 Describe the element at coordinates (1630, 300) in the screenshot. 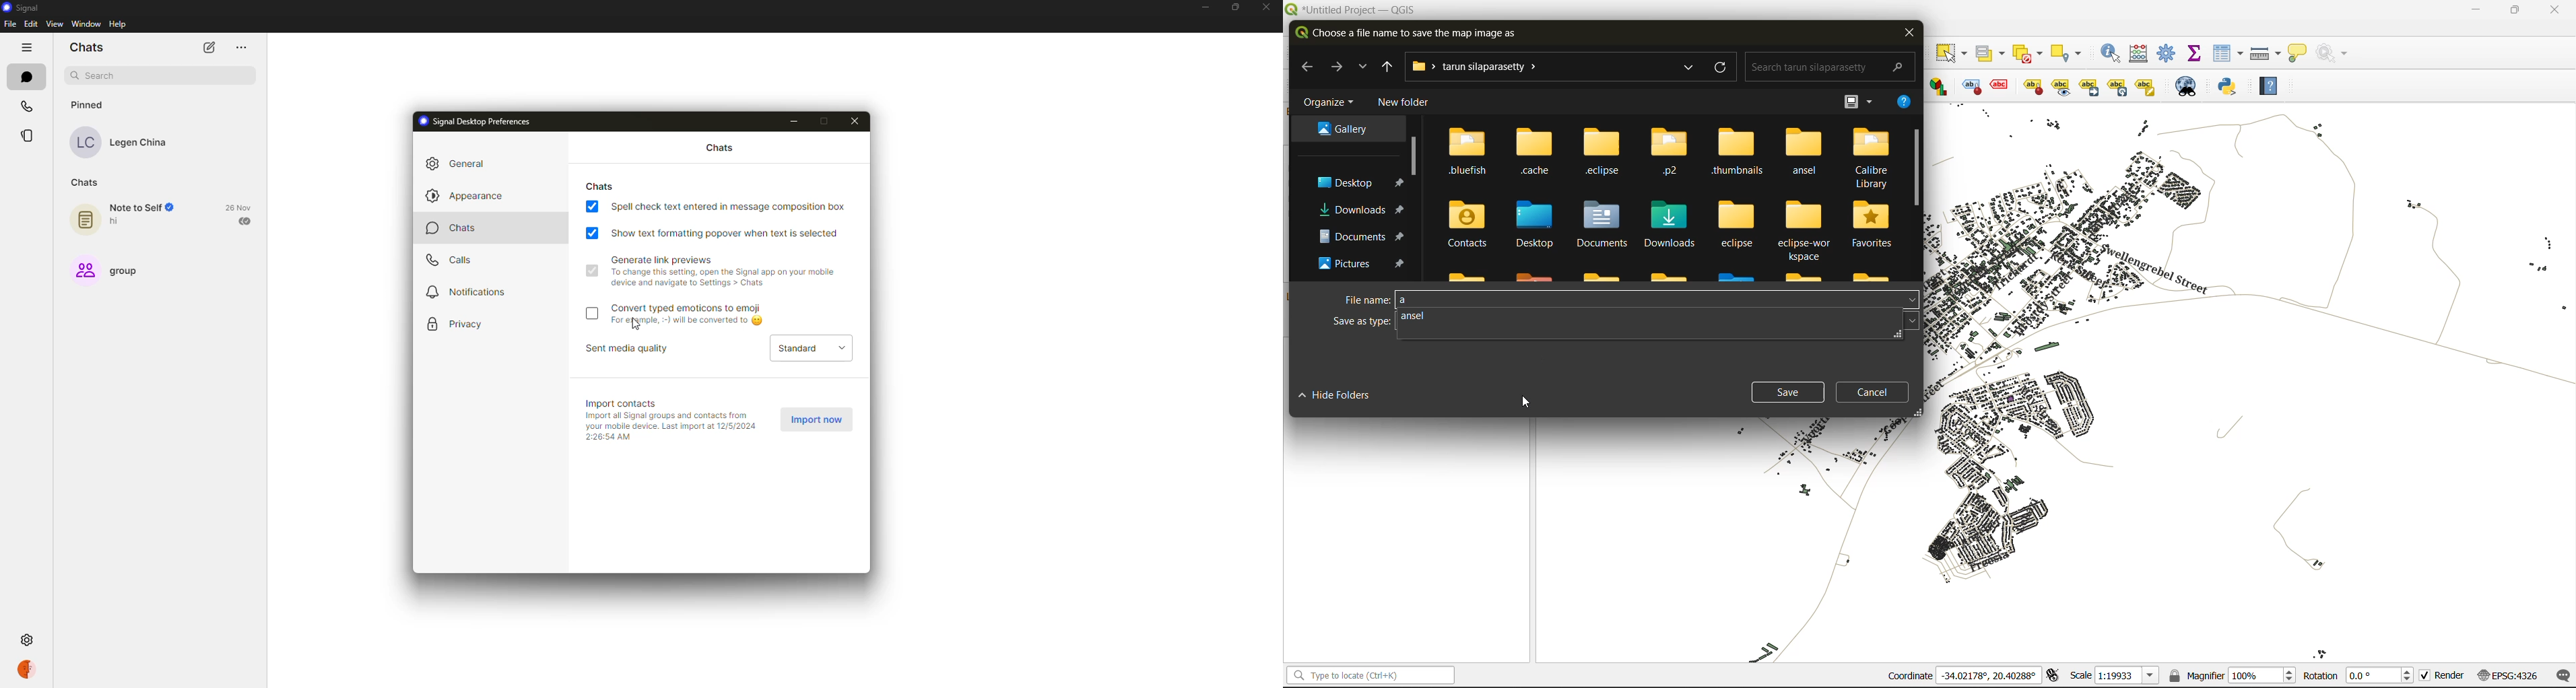

I see `file name` at that location.